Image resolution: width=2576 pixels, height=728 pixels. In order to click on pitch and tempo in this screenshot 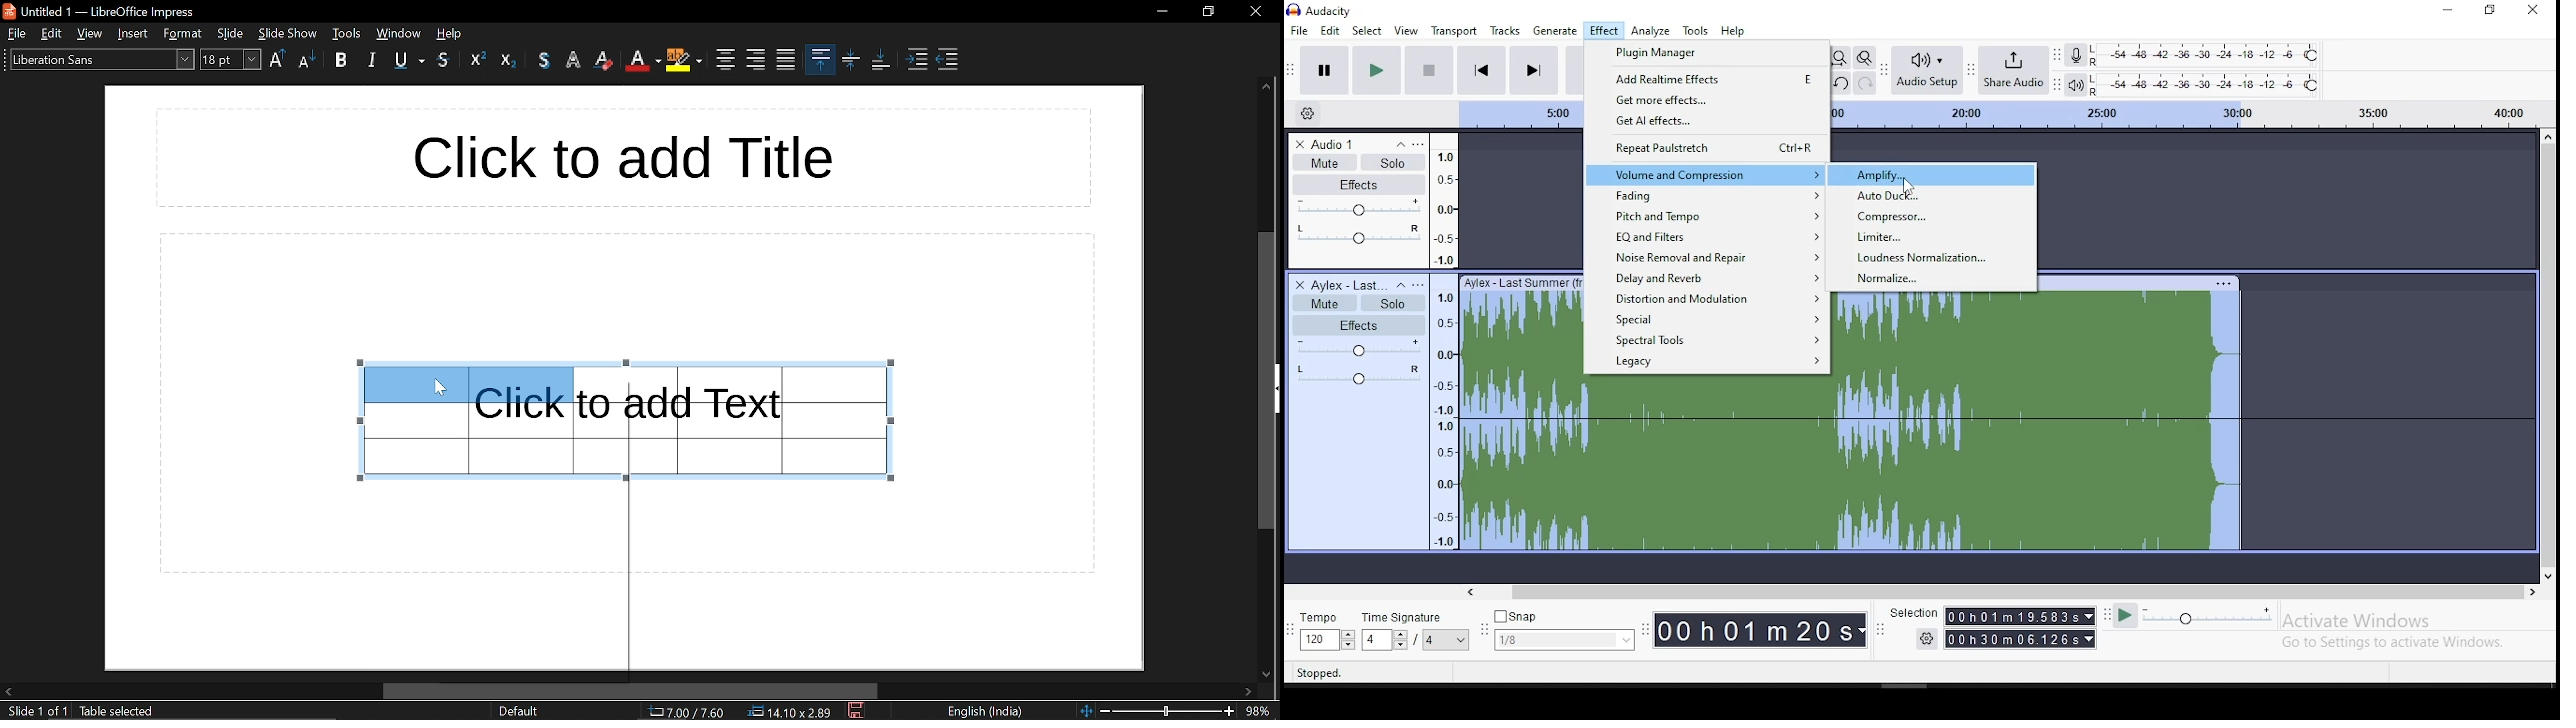, I will do `click(1705, 217)`.